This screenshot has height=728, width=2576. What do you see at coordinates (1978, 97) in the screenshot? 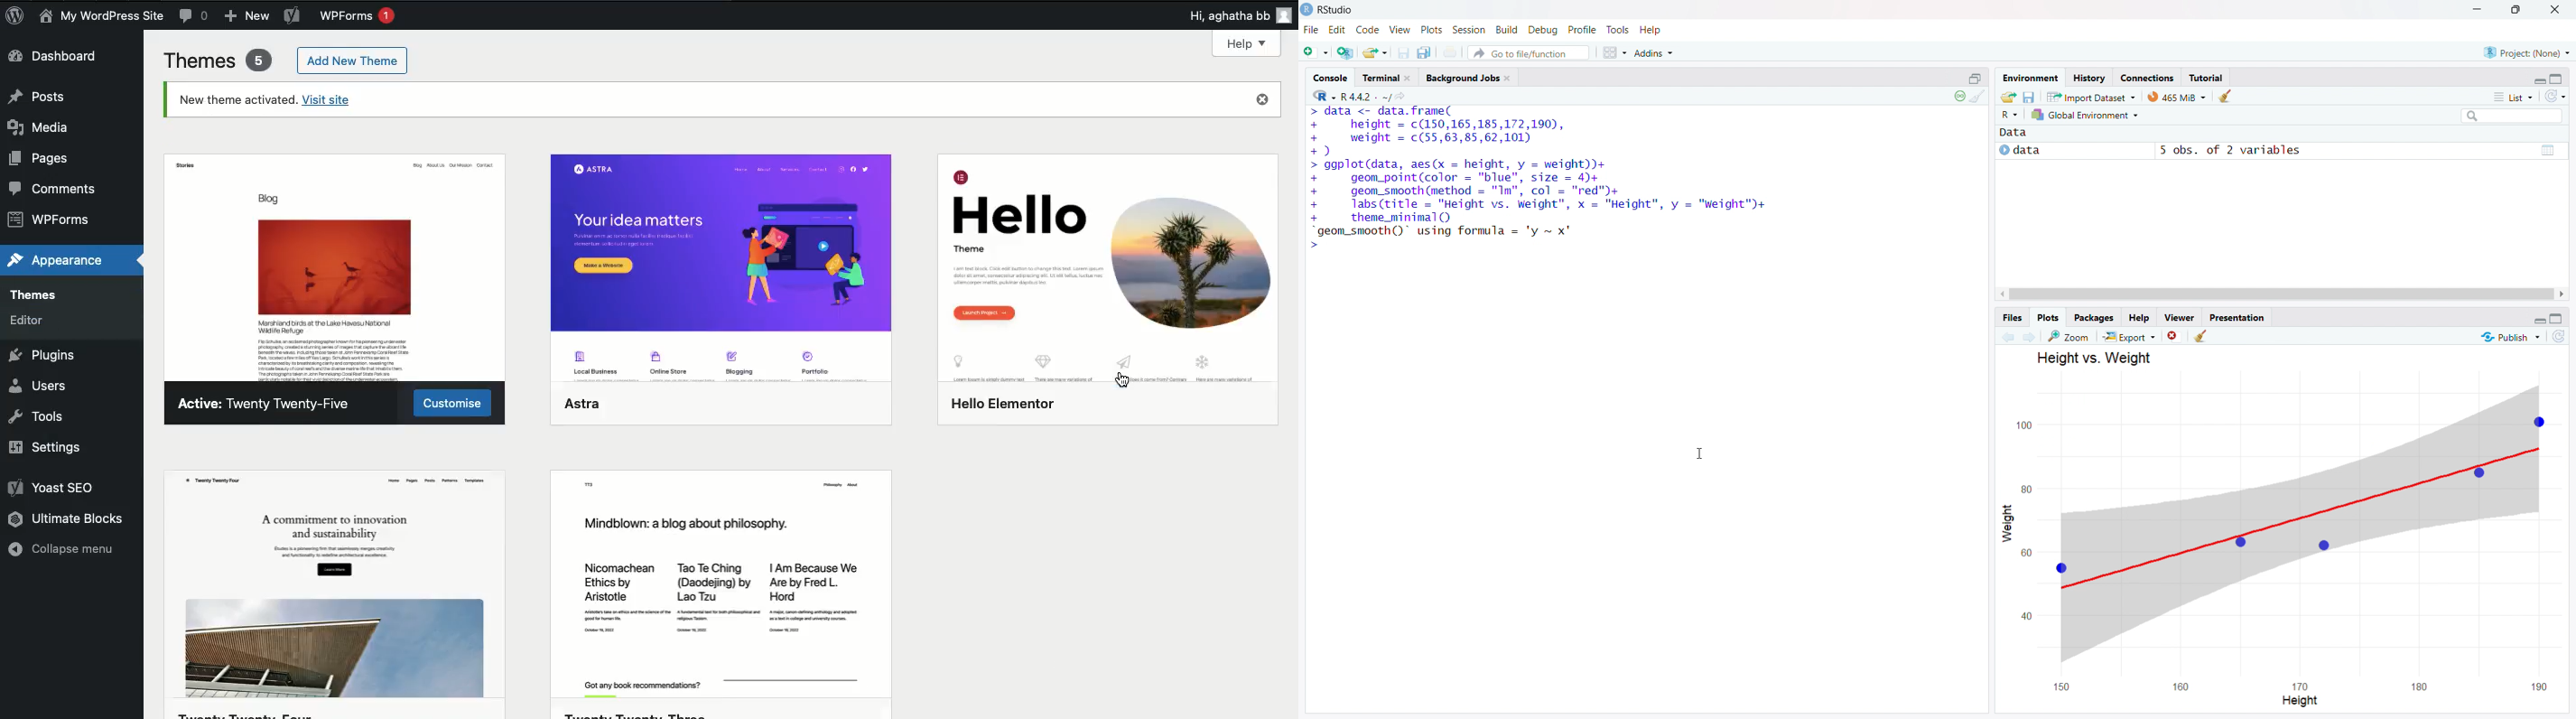
I see `clear console` at bounding box center [1978, 97].